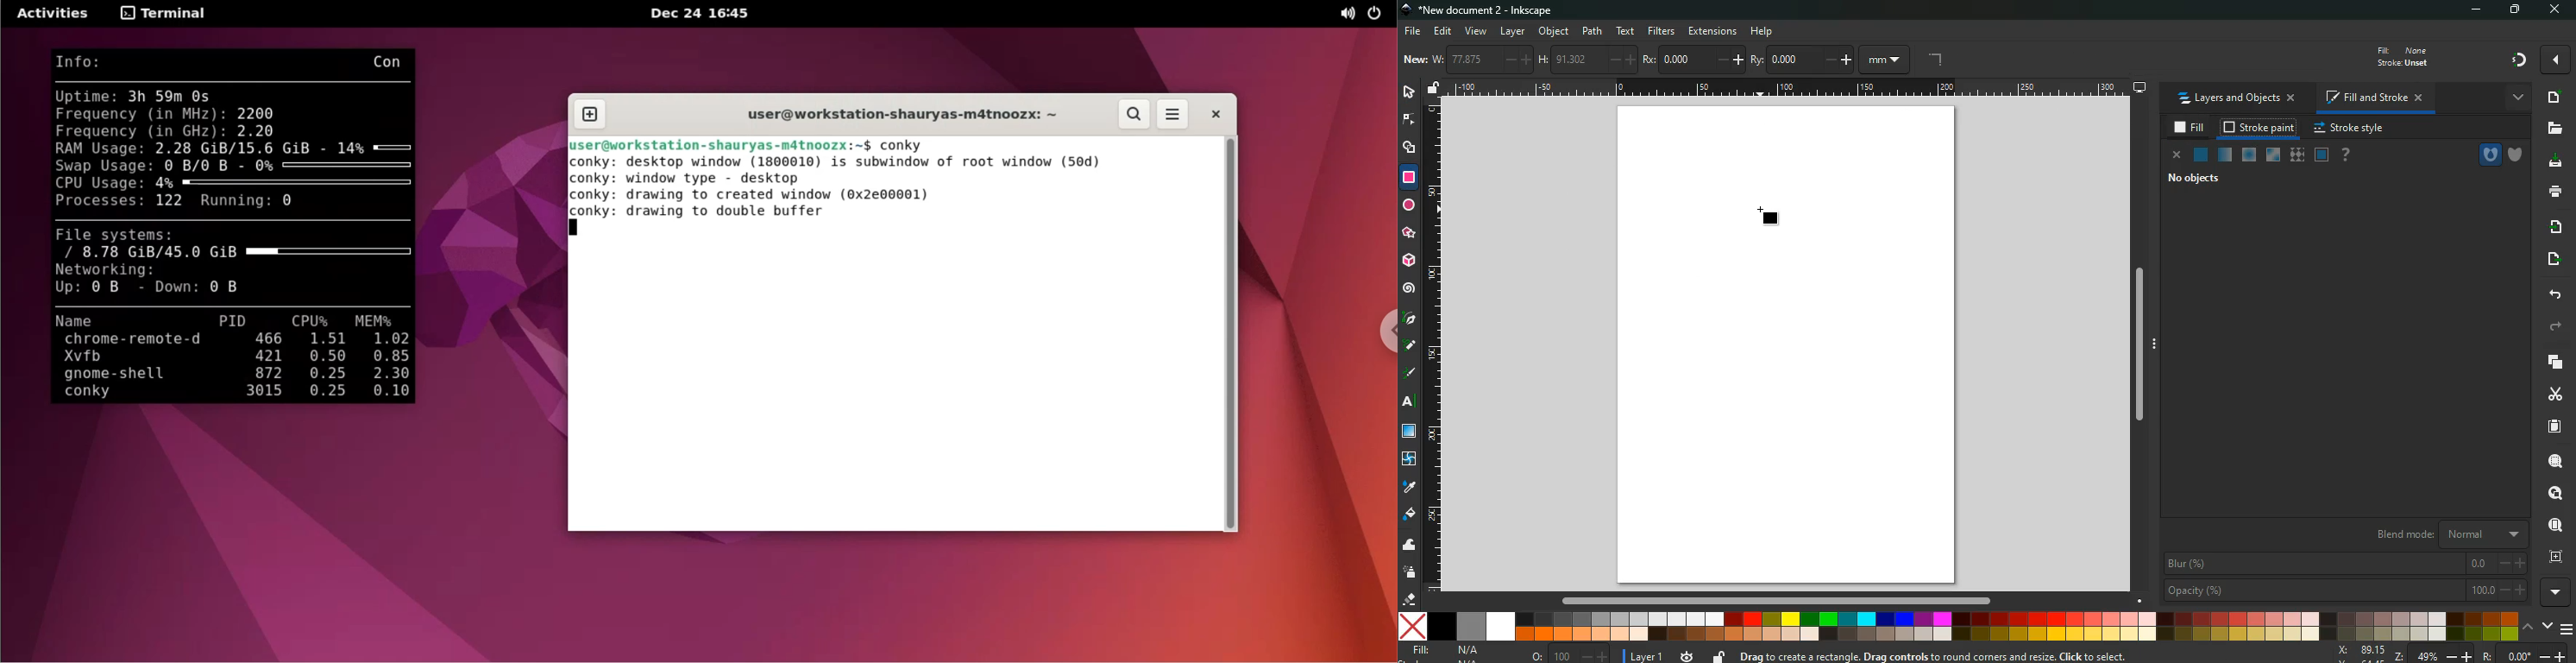  I want to click on 3d tool, so click(1410, 262).